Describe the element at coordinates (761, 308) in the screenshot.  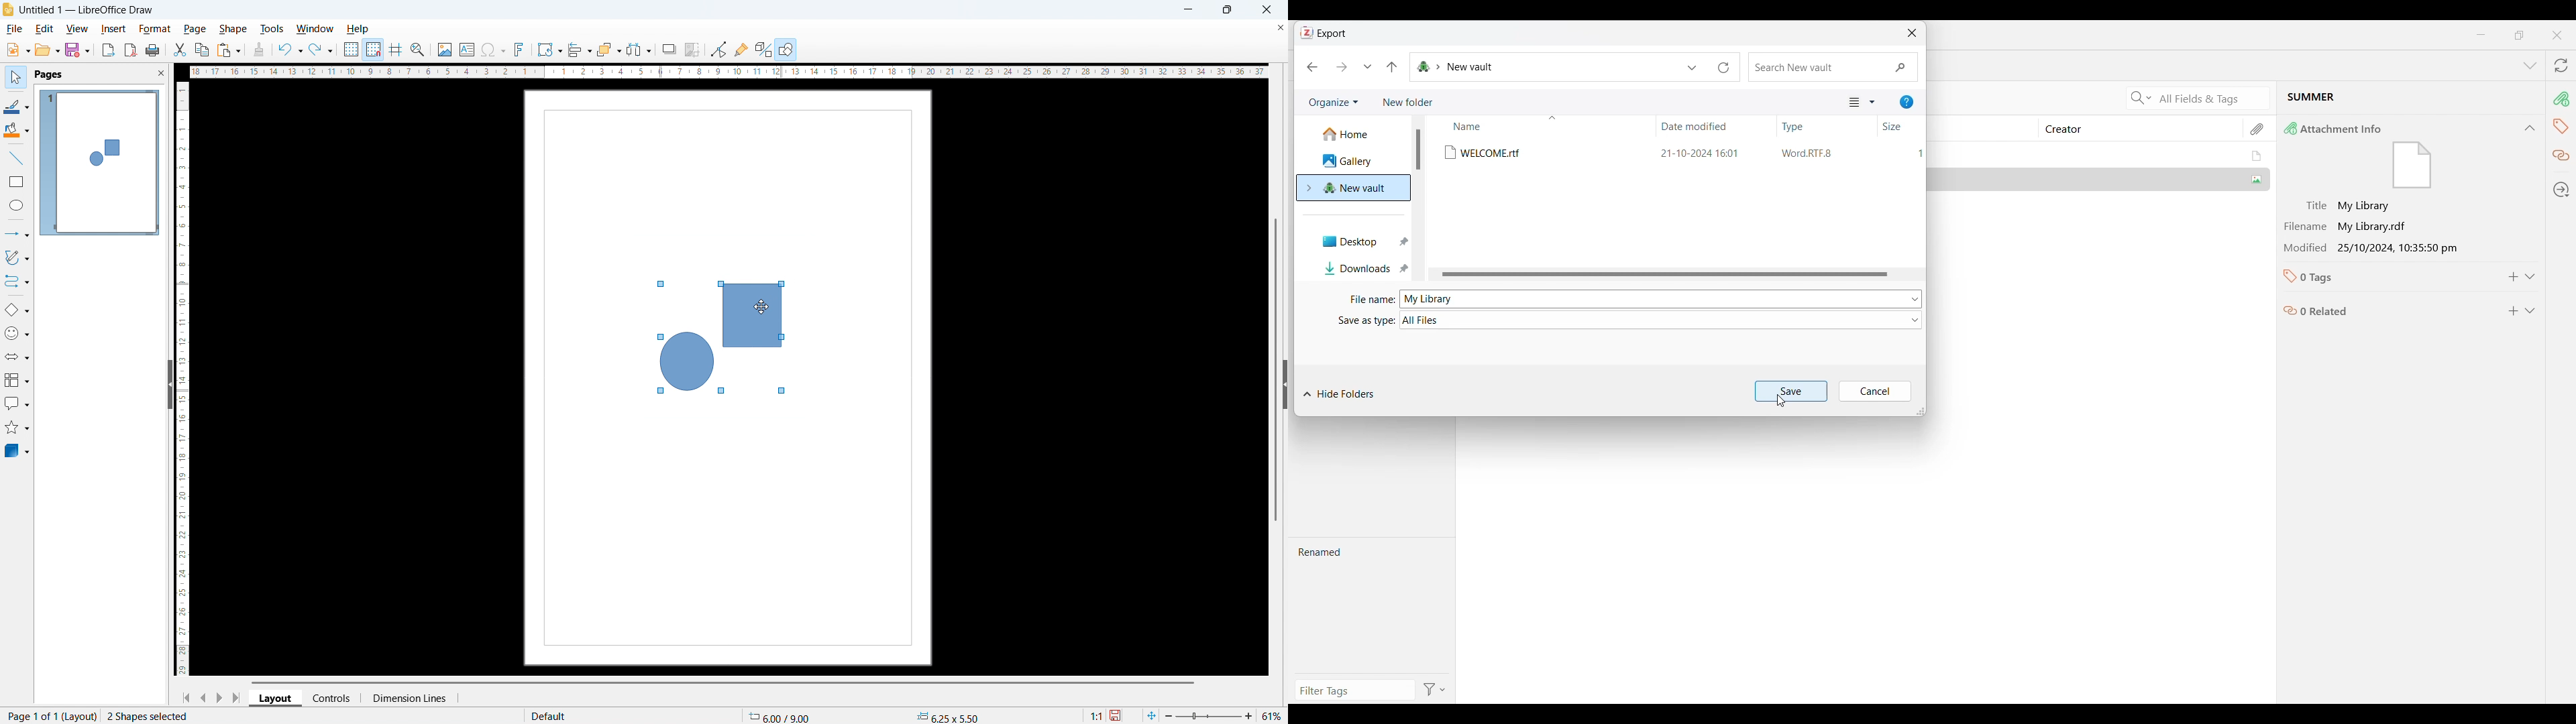
I see `cursor` at that location.